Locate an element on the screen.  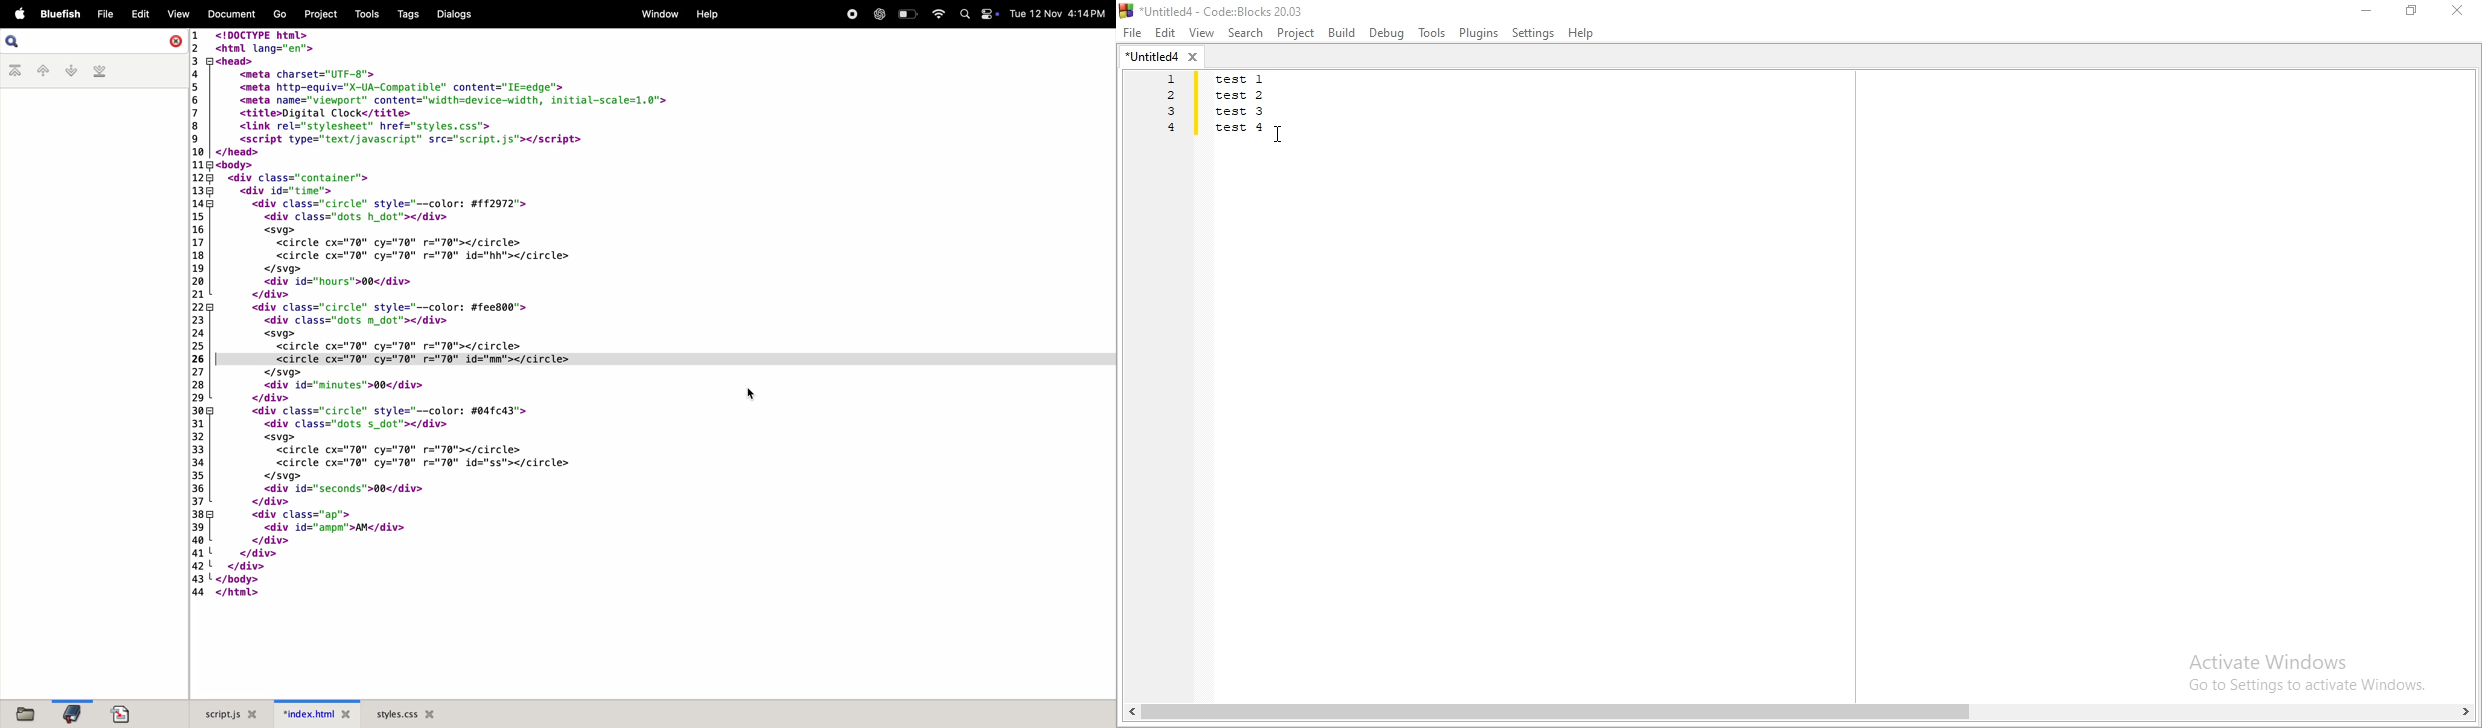
File is located at coordinates (1133, 34).